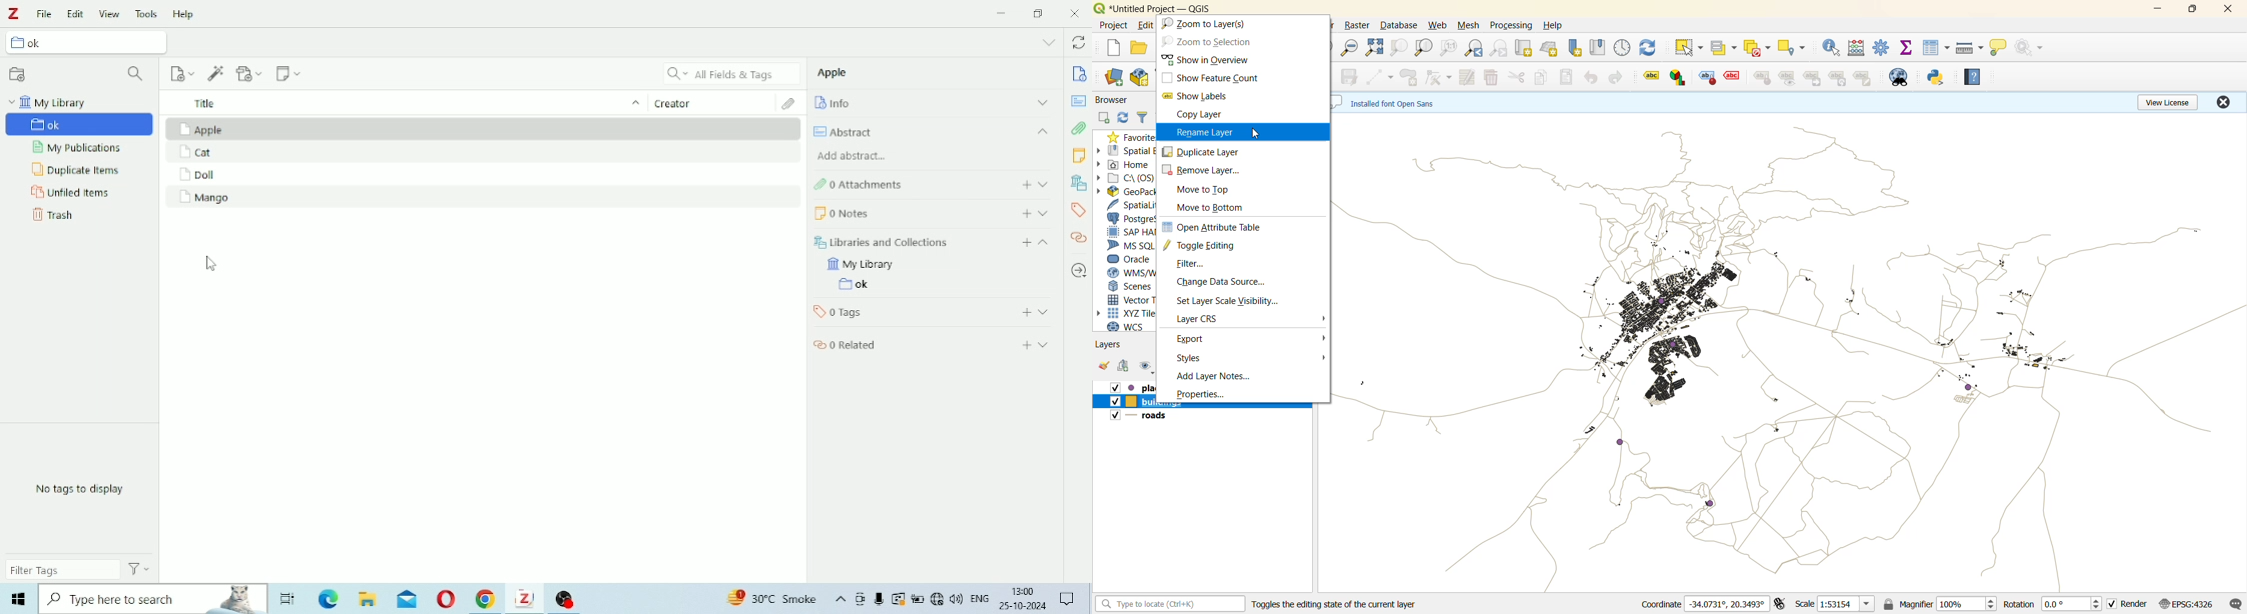 The width and height of the screenshot is (2268, 616). What do you see at coordinates (1131, 206) in the screenshot?
I see `spatialite` at bounding box center [1131, 206].